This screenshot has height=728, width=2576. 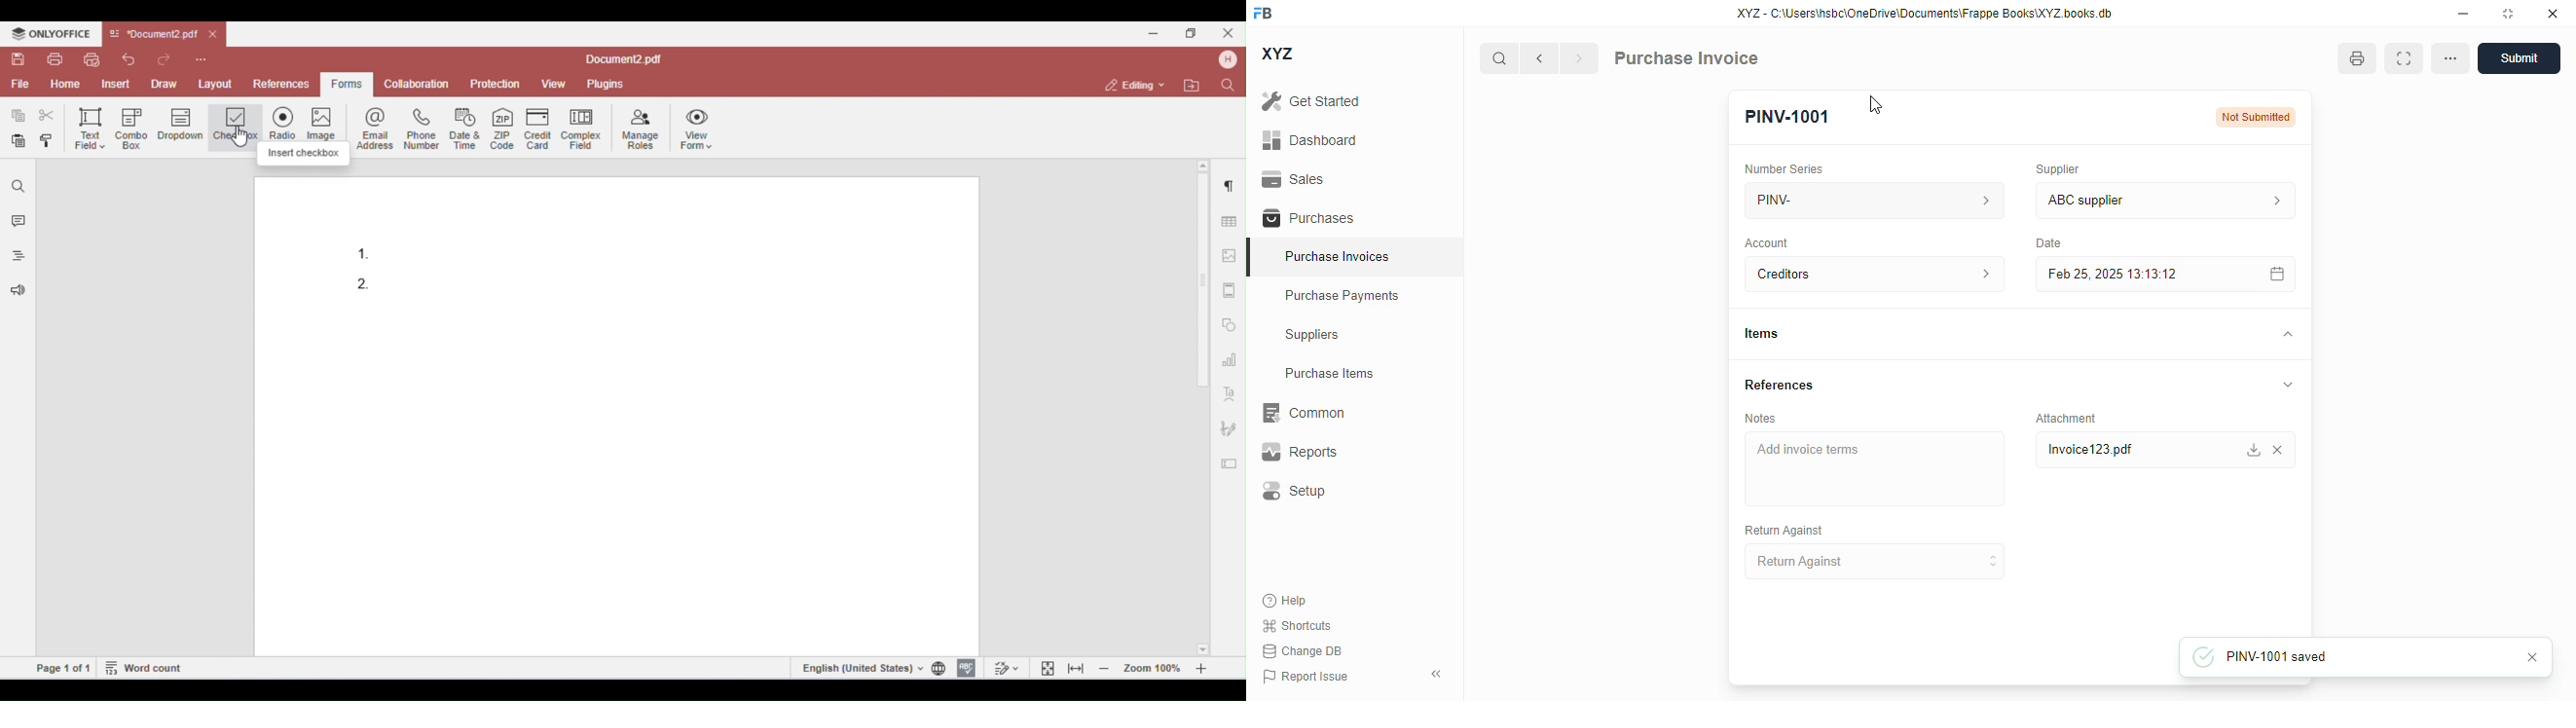 I want to click on get started, so click(x=1312, y=100).